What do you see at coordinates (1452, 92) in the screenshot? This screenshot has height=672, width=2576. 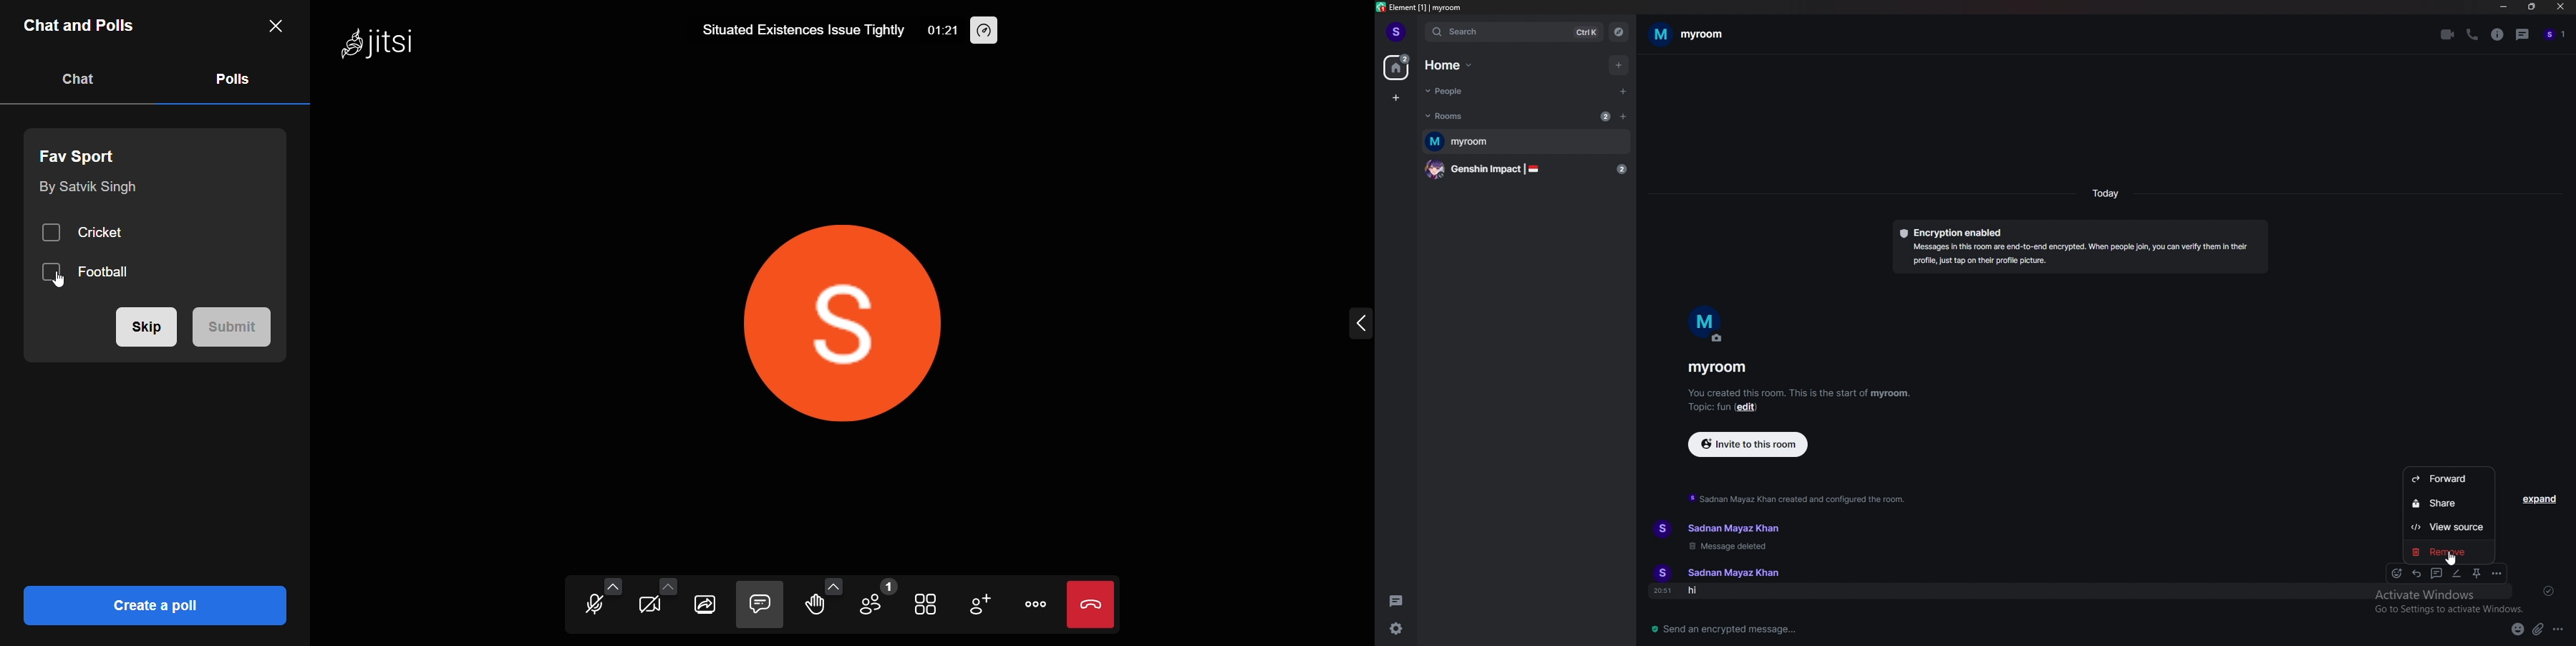 I see `people` at bounding box center [1452, 92].